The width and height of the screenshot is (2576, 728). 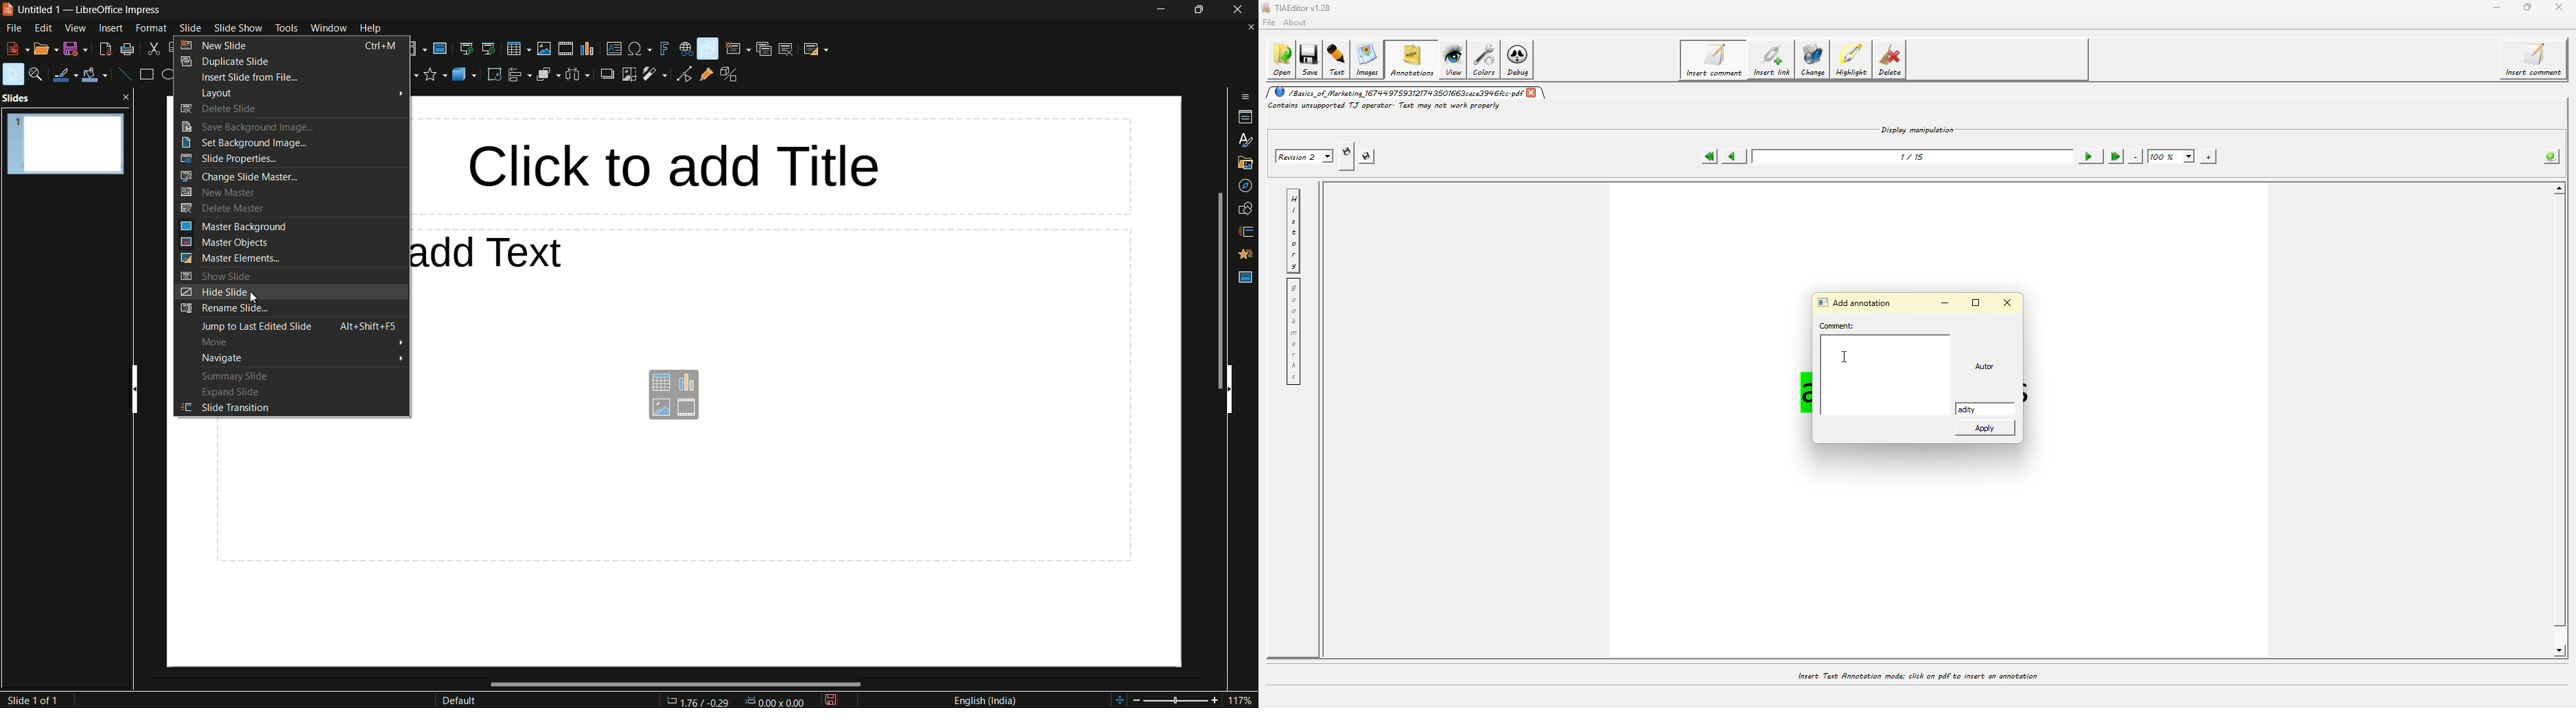 I want to click on slide transitions, so click(x=1245, y=229).